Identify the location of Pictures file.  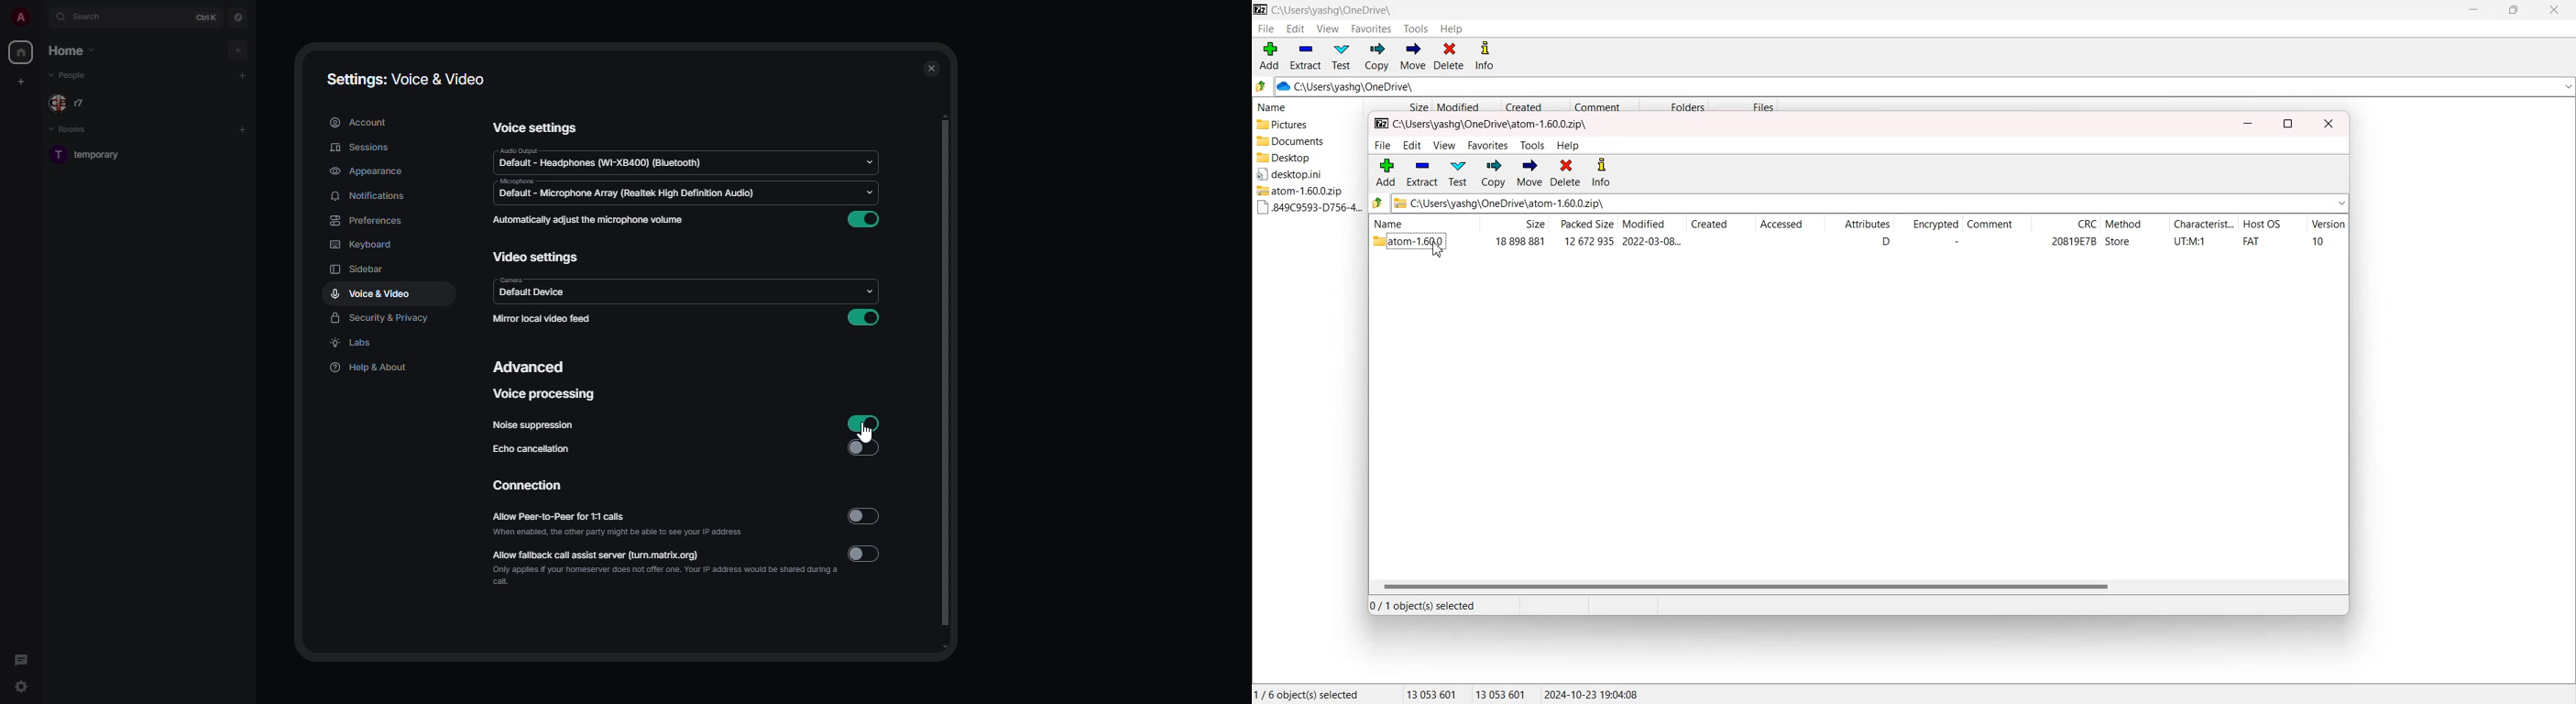
(1305, 125).